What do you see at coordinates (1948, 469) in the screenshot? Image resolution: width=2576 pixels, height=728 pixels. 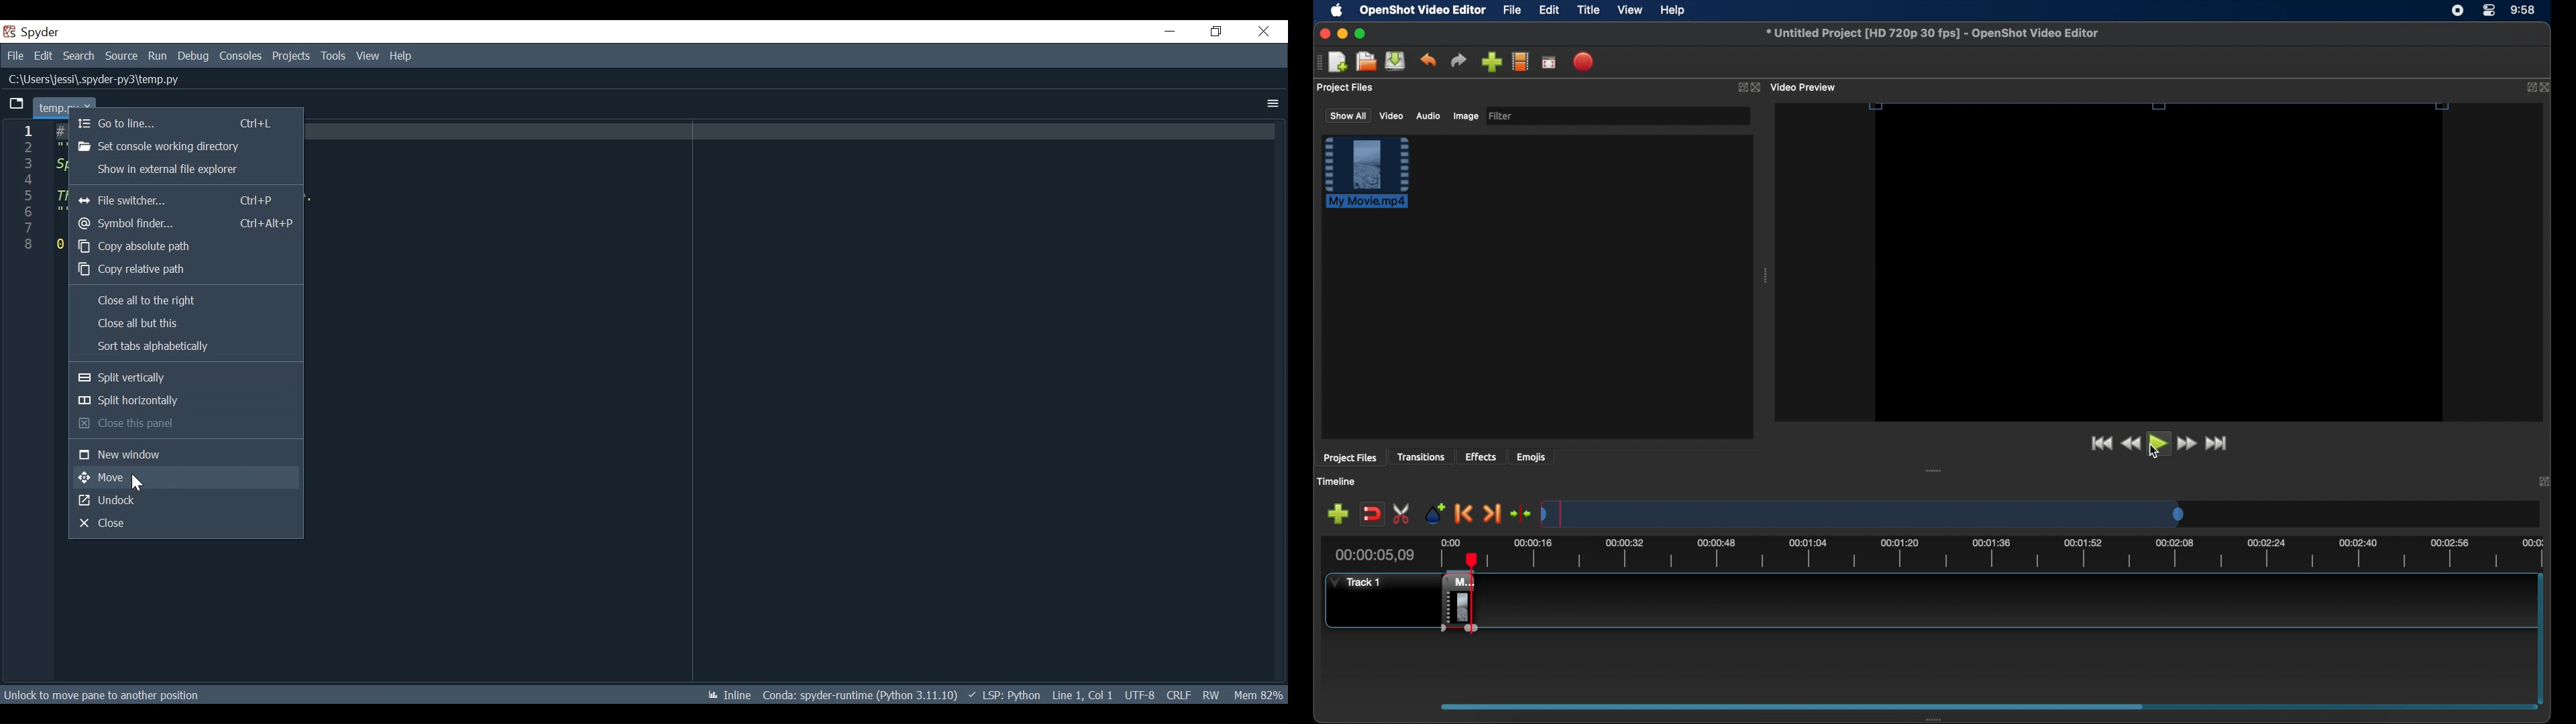 I see `center to left` at bounding box center [1948, 469].